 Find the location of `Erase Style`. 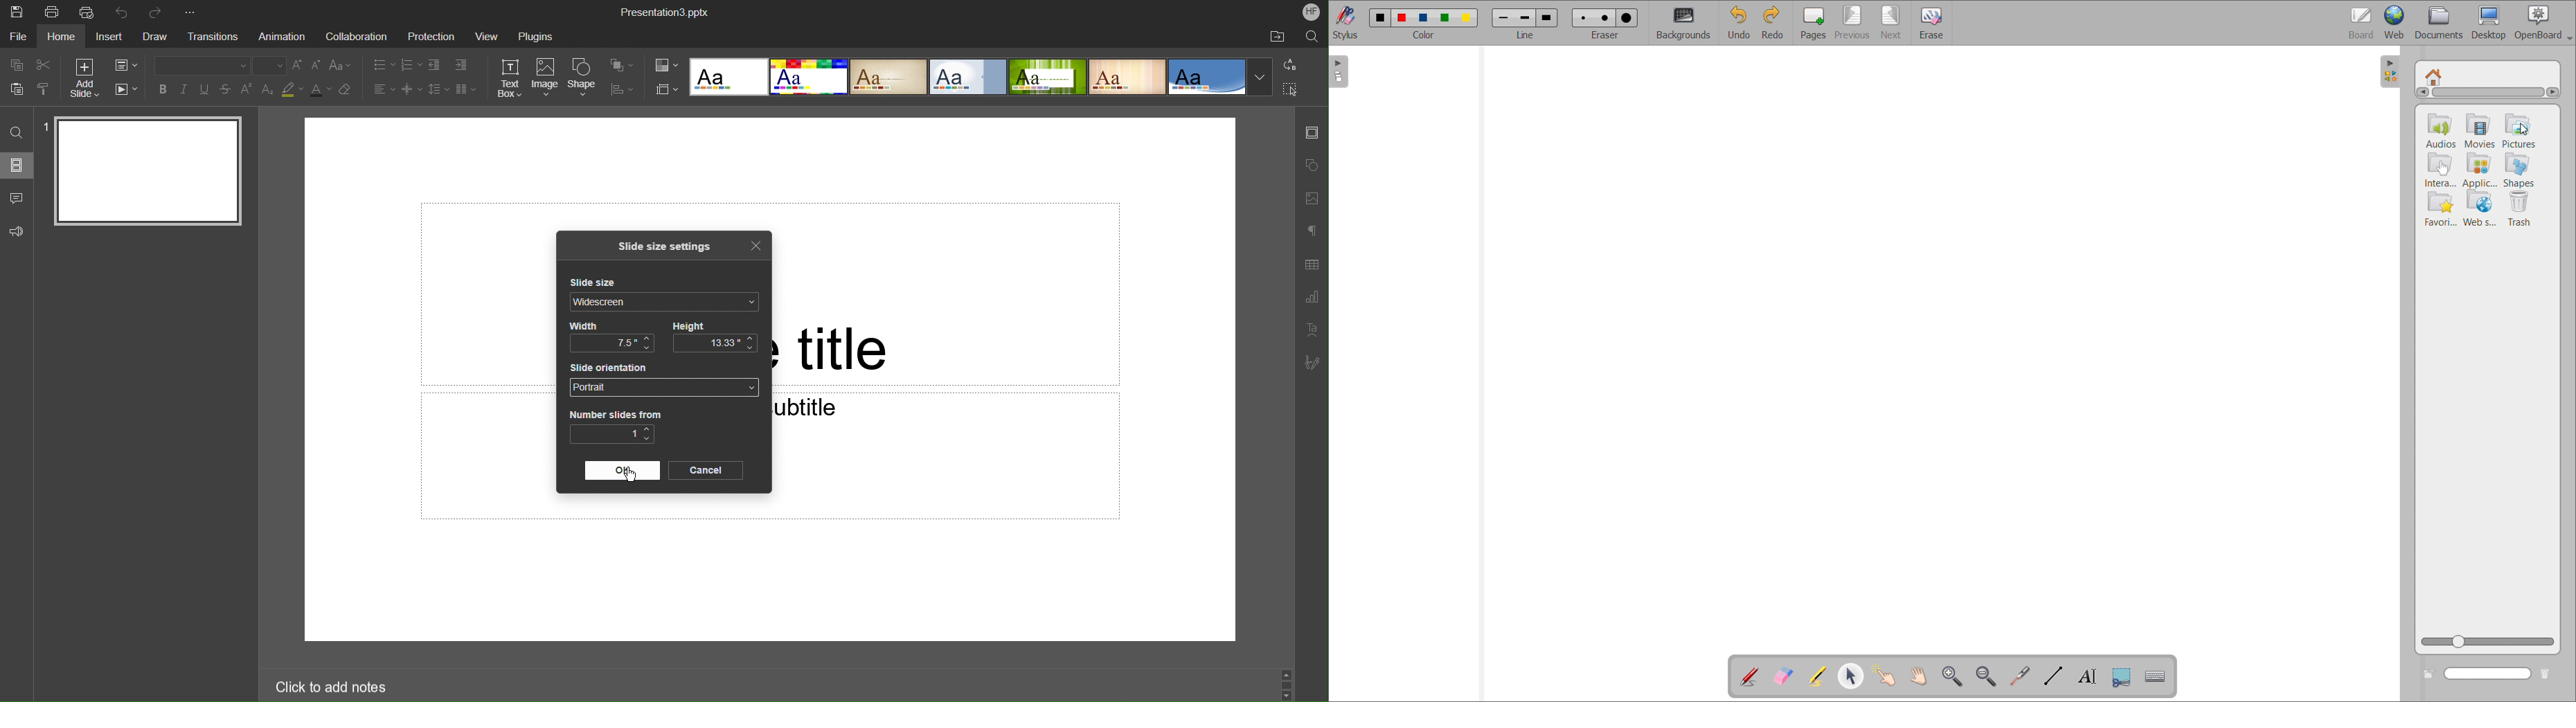

Erase Style is located at coordinates (347, 91).